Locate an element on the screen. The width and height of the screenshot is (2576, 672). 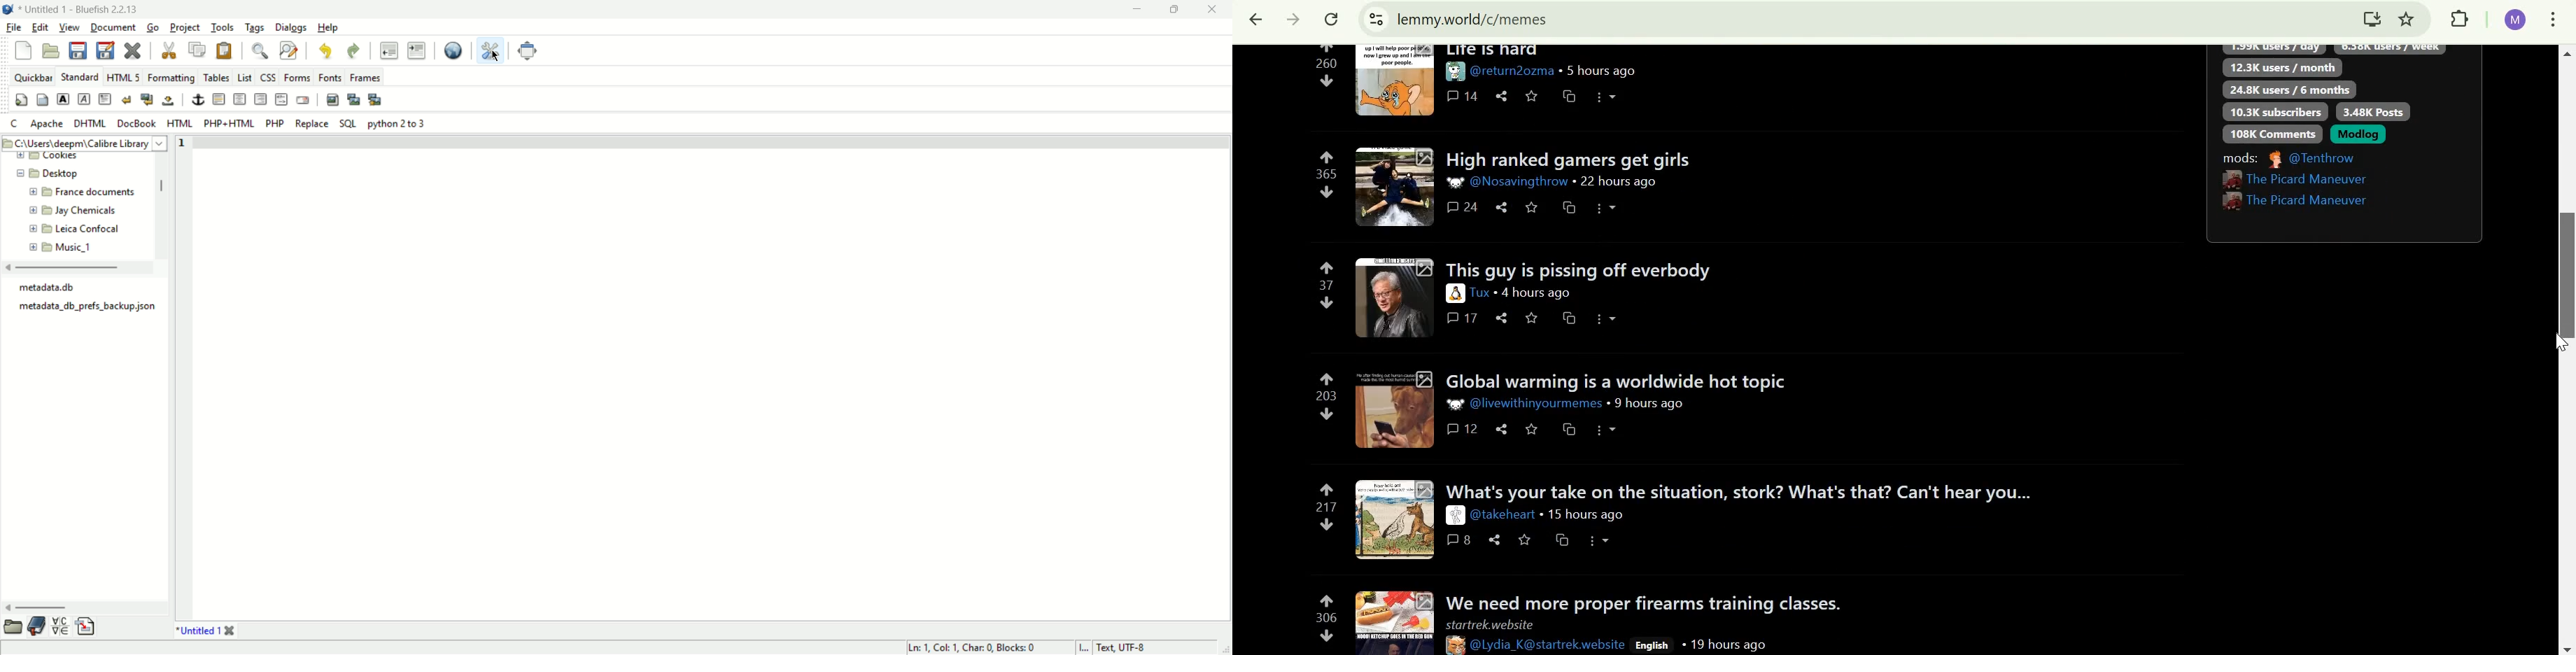
3.48K posts is located at coordinates (2372, 111).